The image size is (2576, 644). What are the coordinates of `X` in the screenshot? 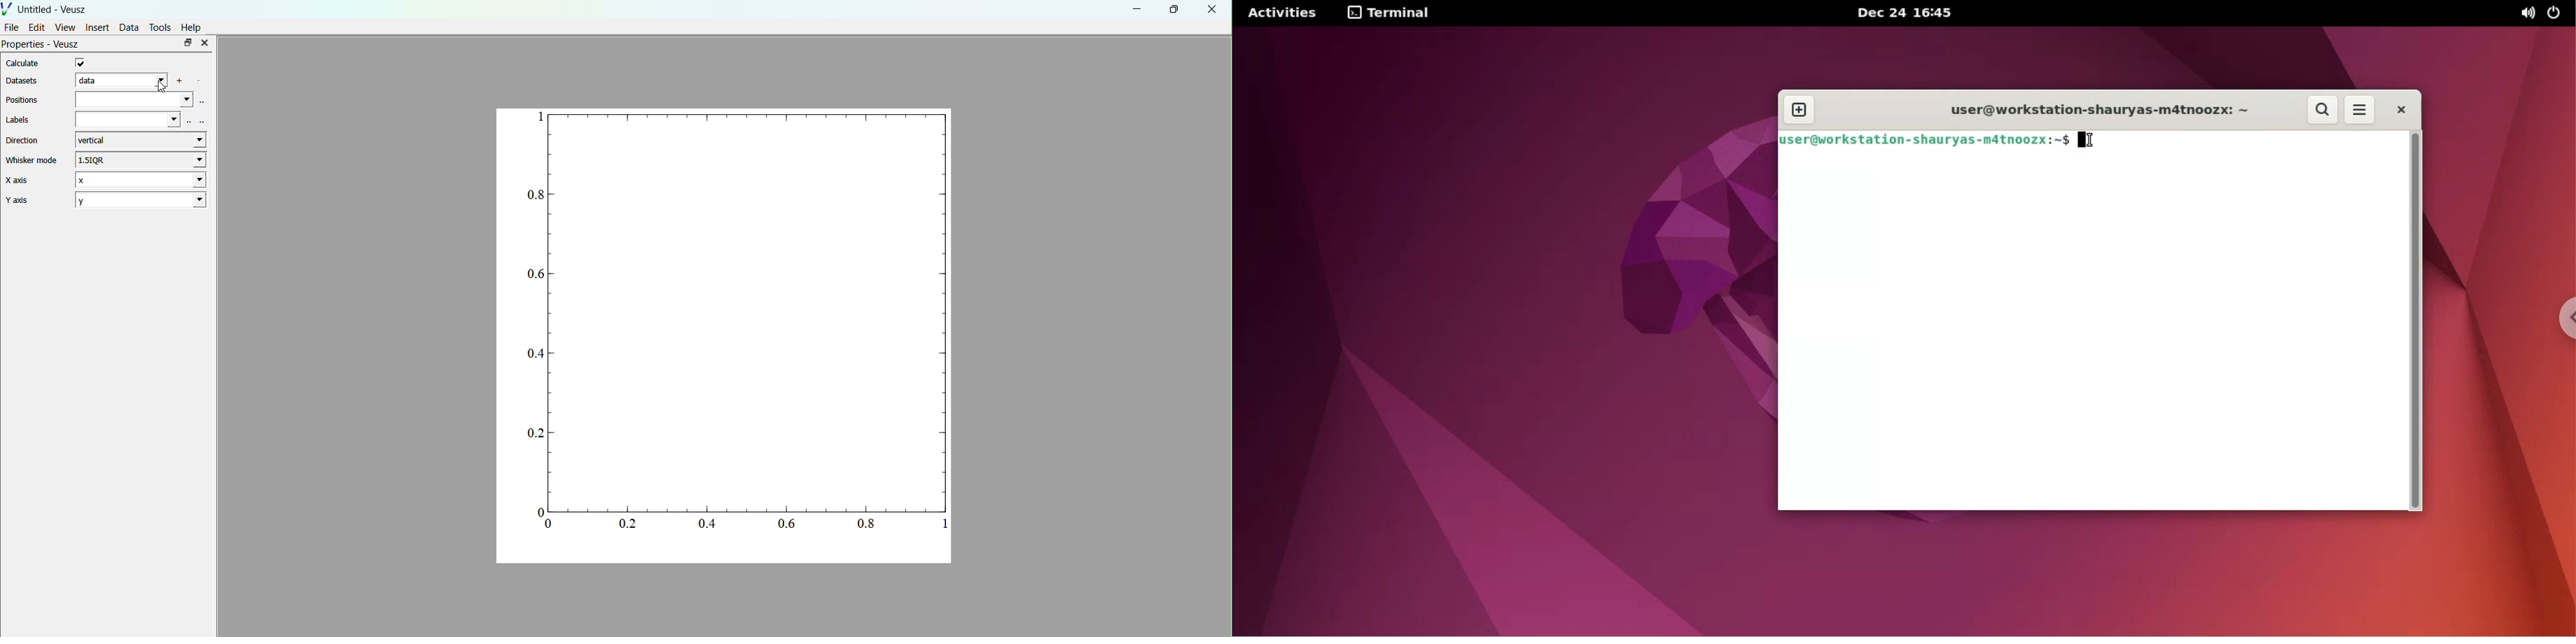 It's located at (139, 179).